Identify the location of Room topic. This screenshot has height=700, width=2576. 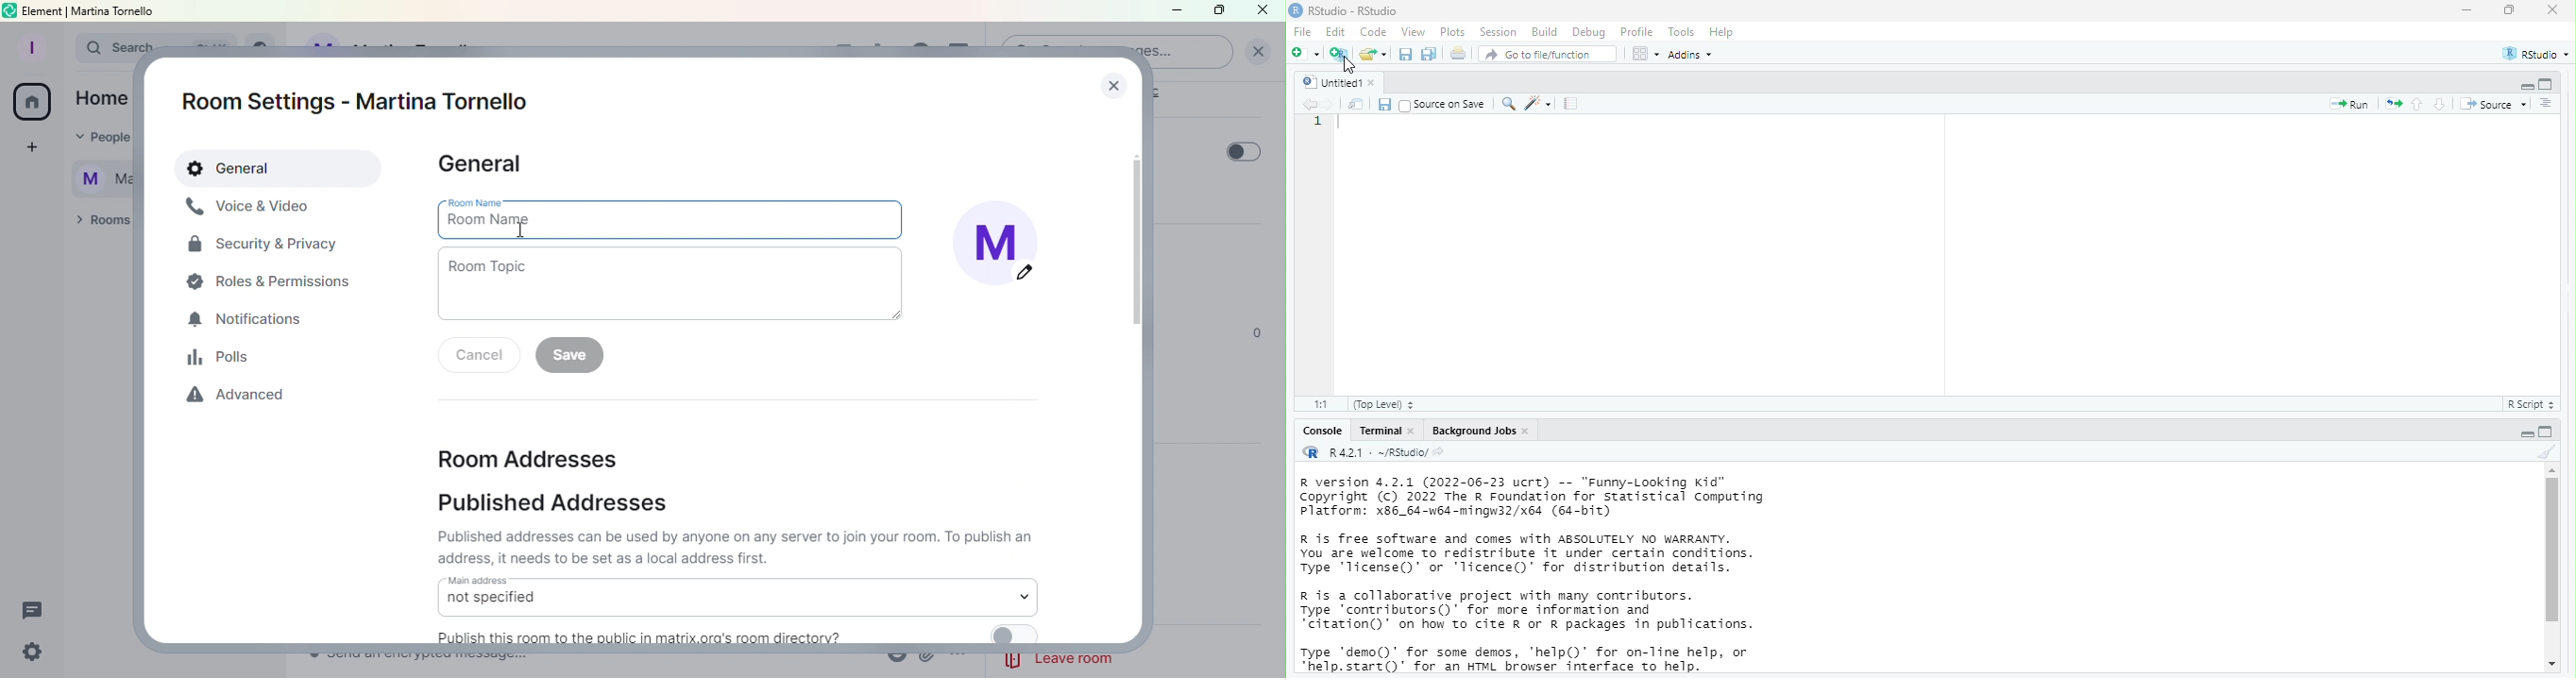
(677, 284).